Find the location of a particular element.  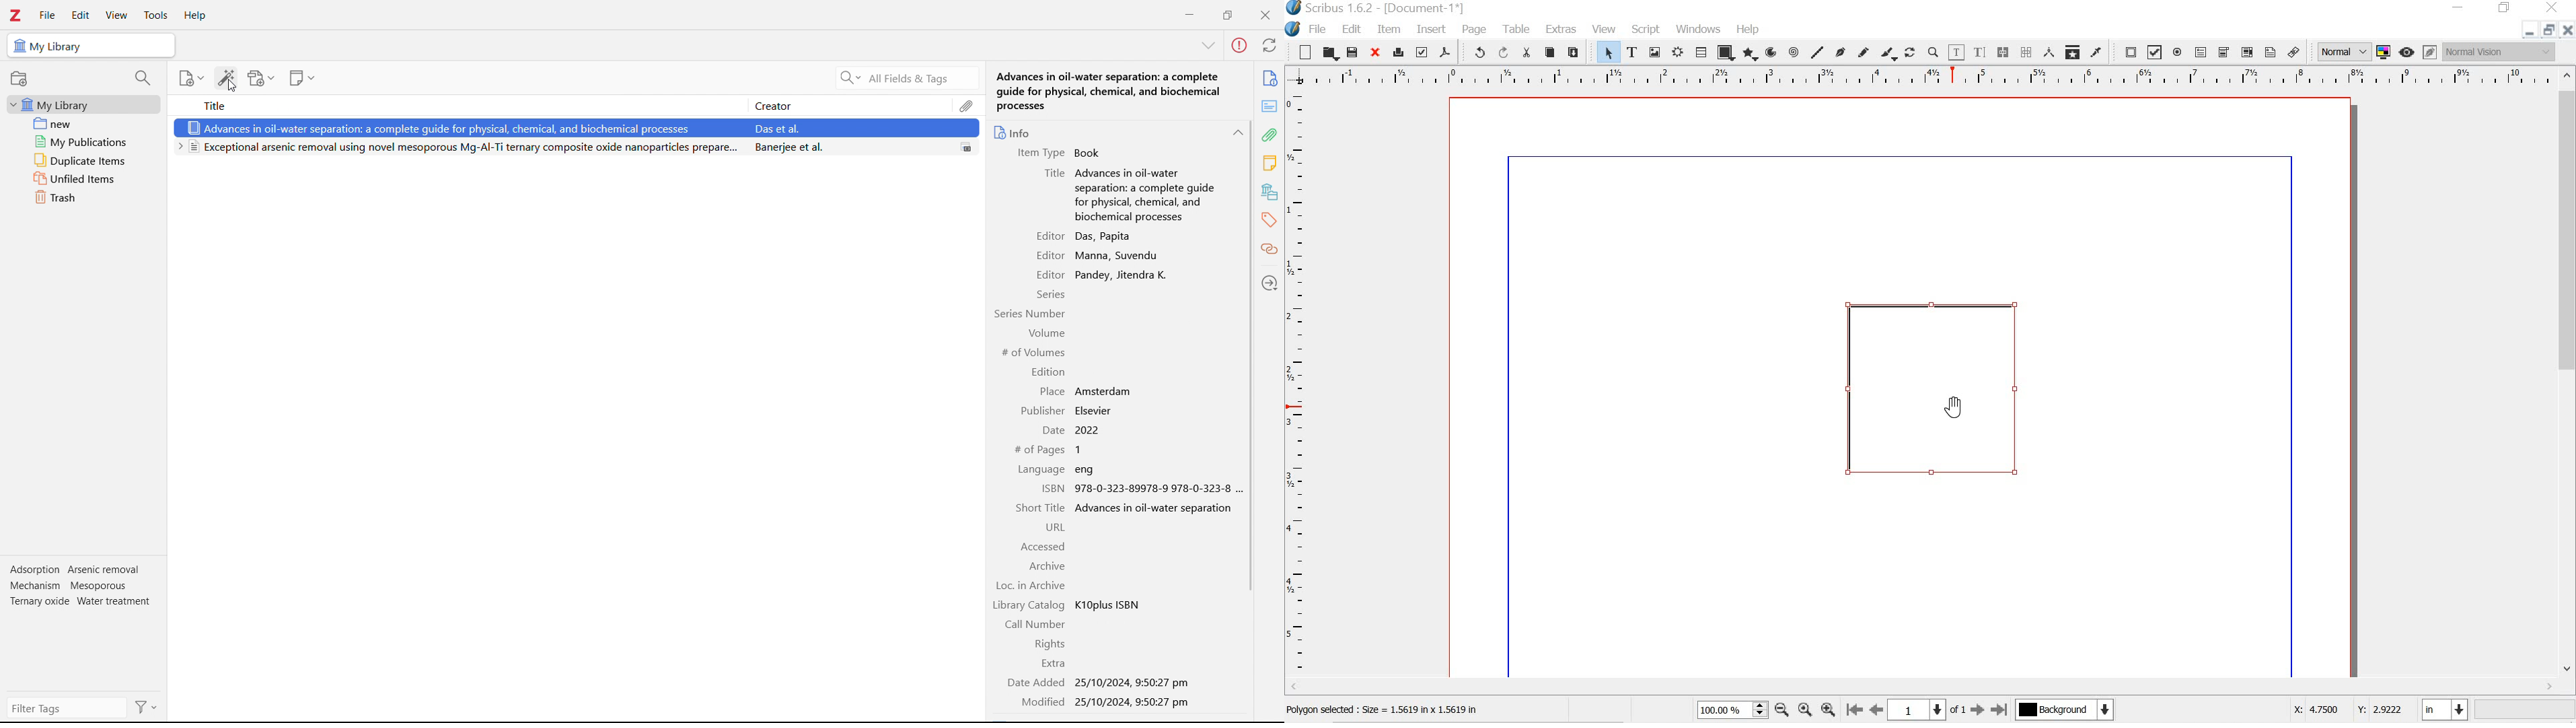

edit is located at coordinates (80, 16).